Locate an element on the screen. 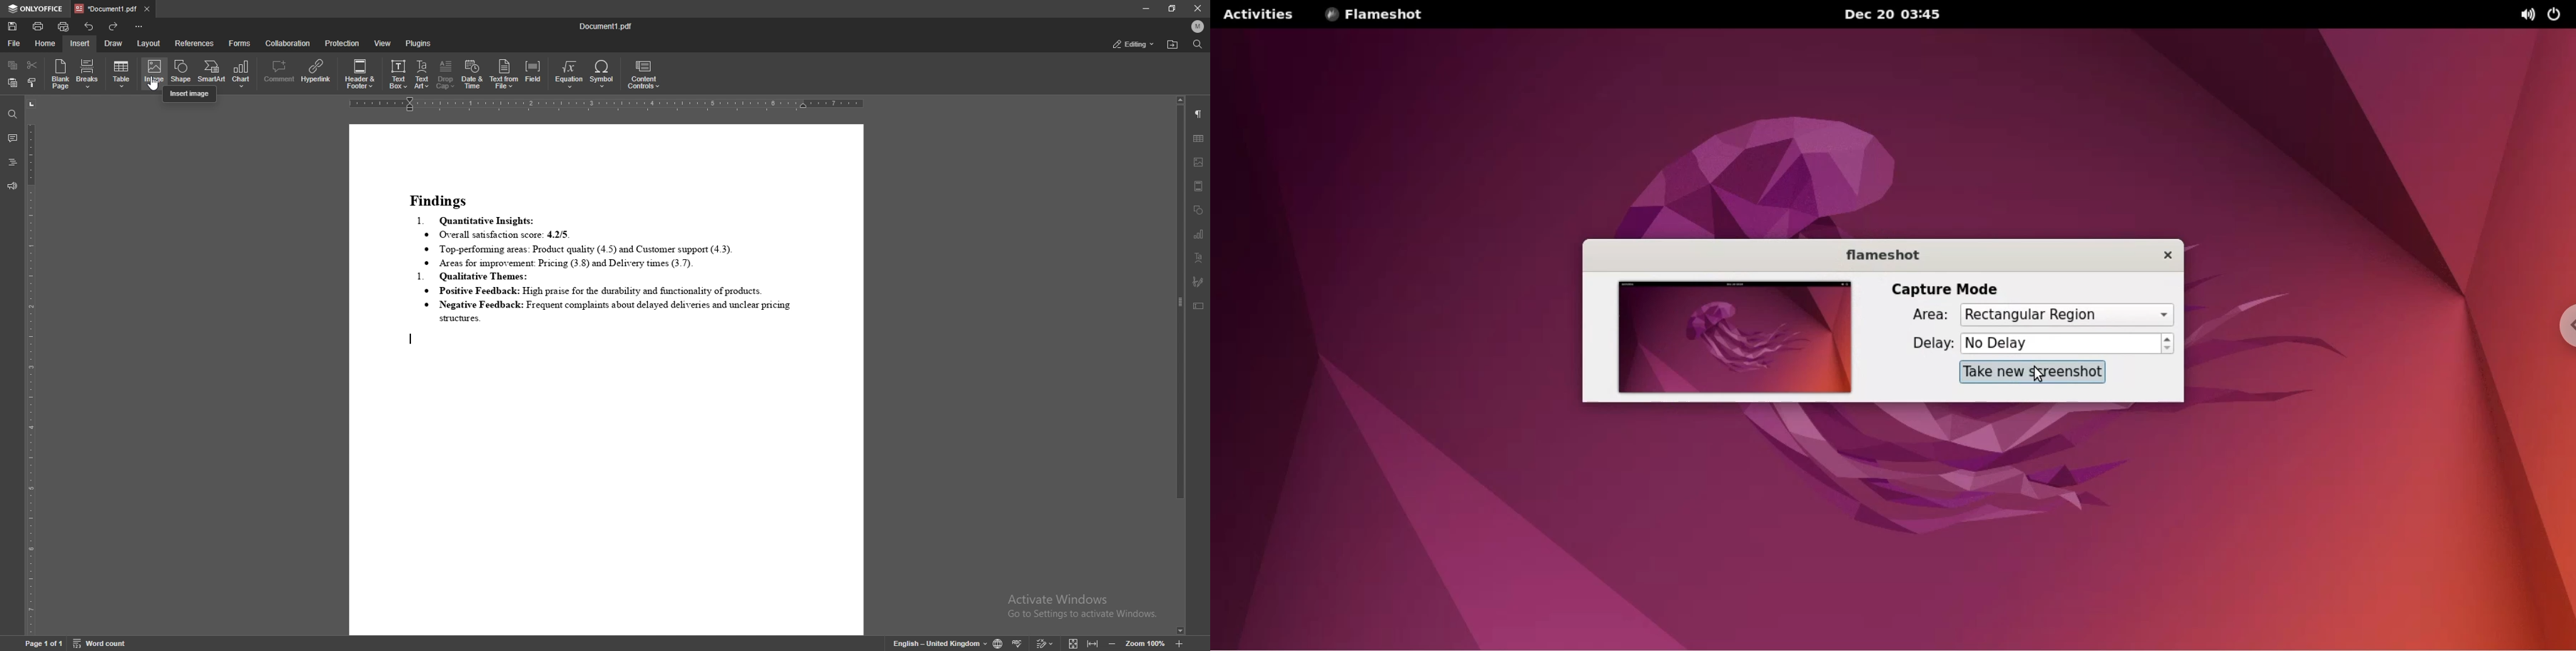  blank page is located at coordinates (59, 73).